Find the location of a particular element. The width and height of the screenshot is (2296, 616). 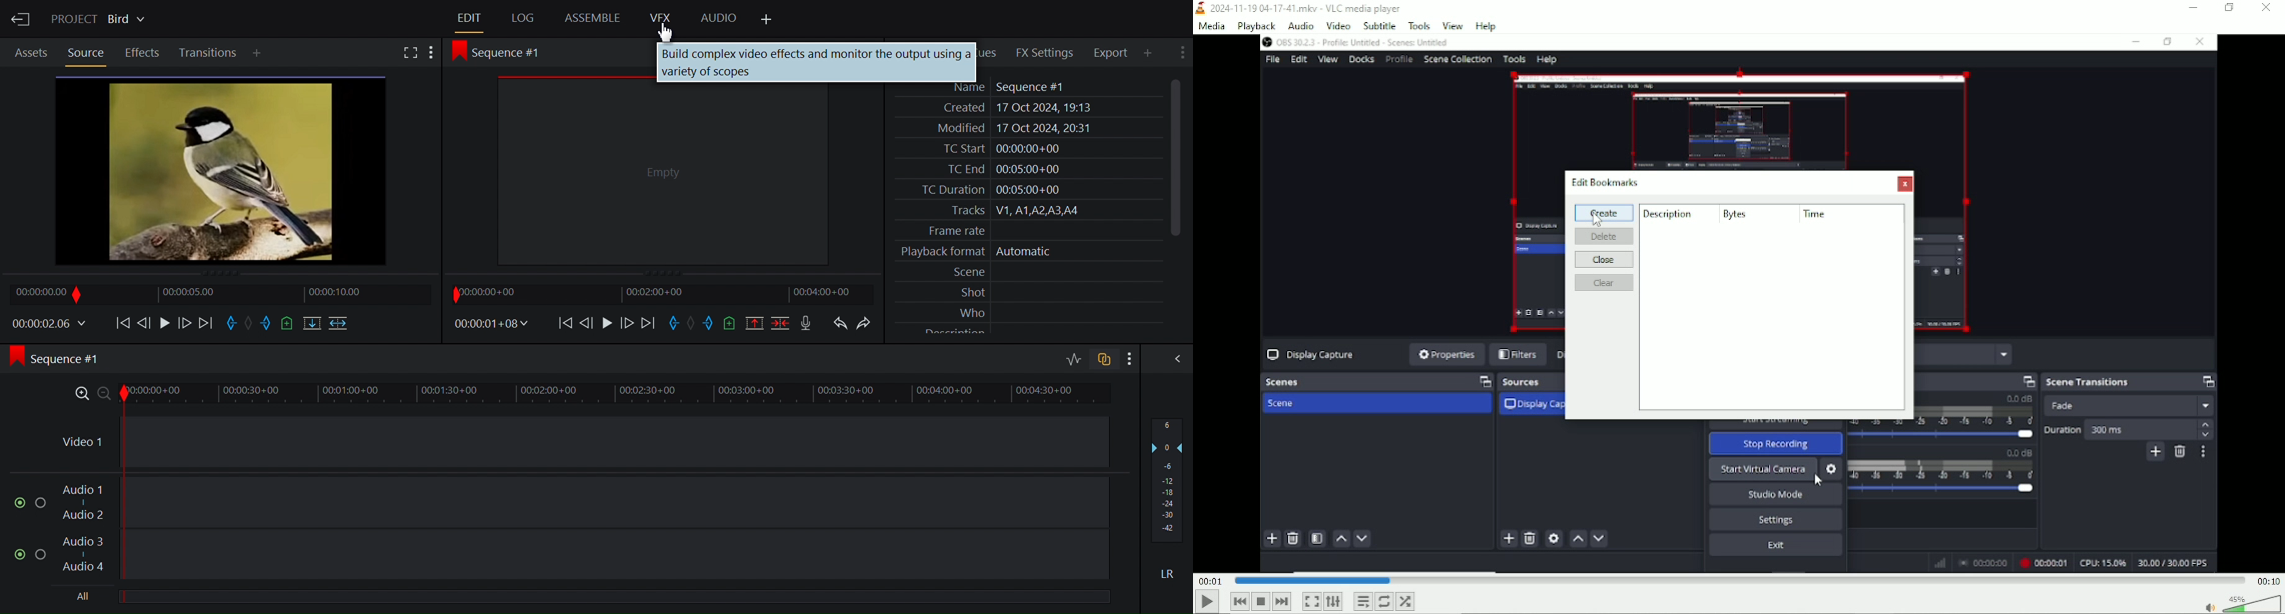

Show source clips is located at coordinates (219, 170).